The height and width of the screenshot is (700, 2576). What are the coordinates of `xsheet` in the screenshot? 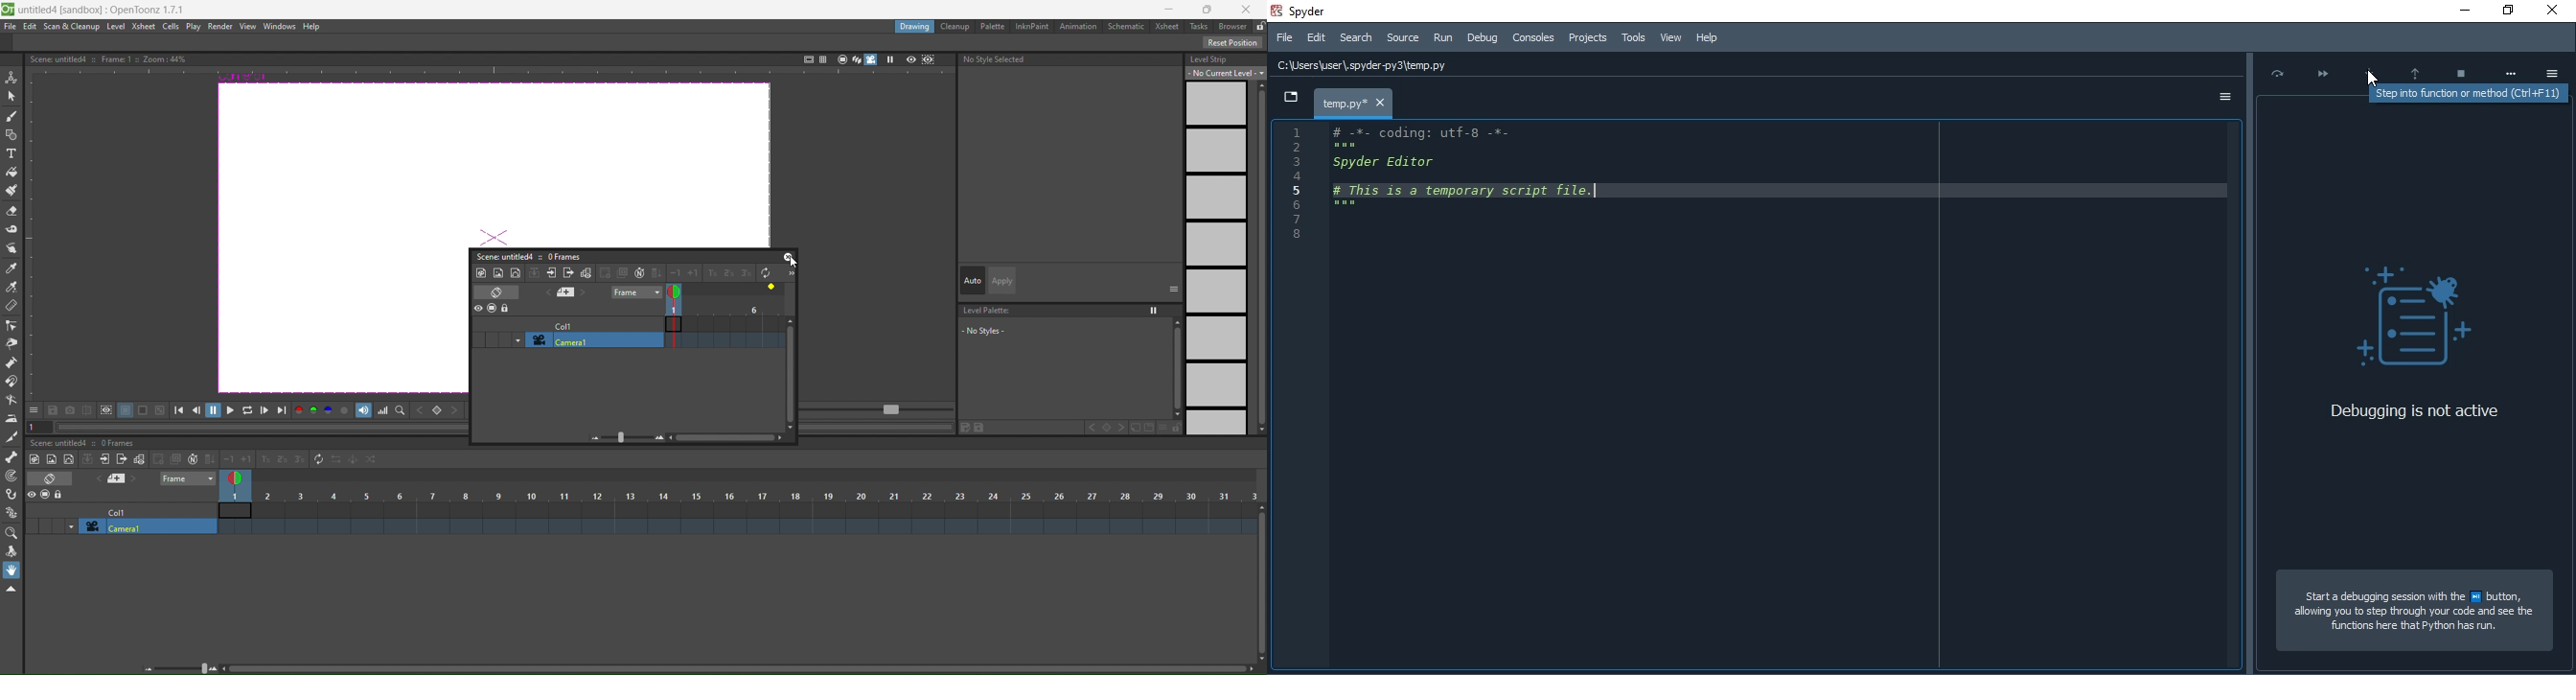 It's located at (1170, 26).